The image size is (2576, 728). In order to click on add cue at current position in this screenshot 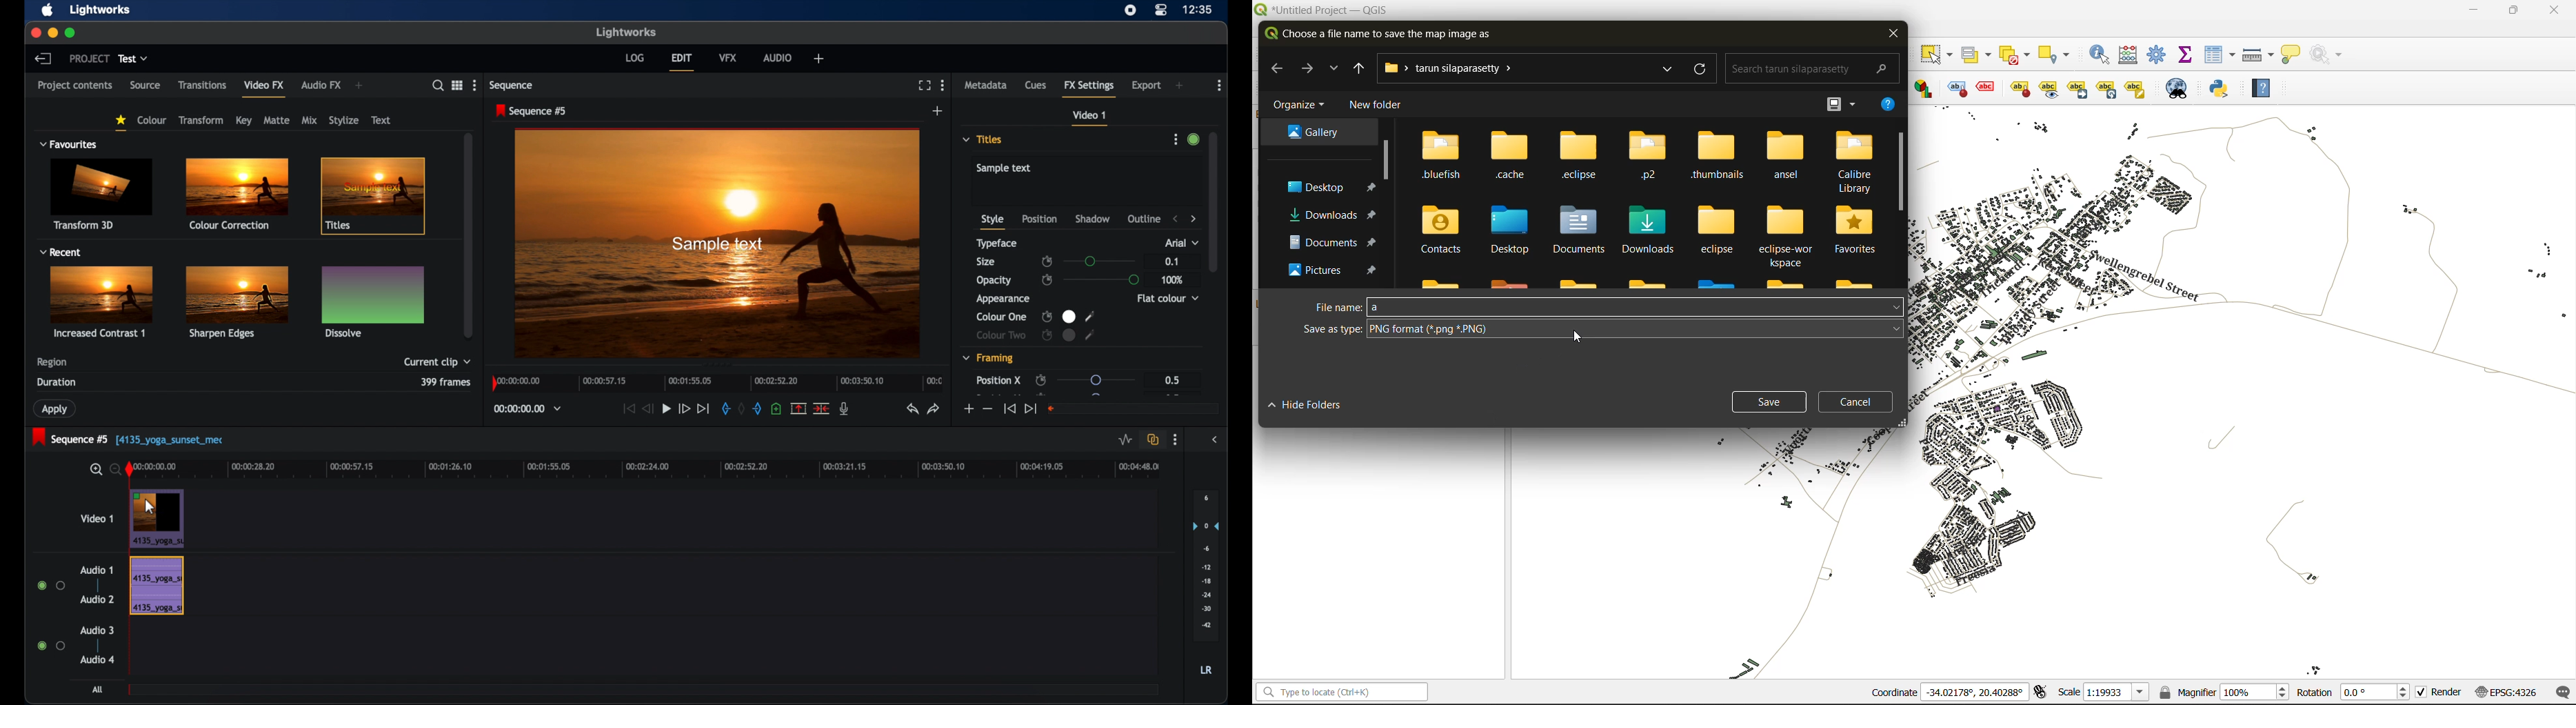, I will do `click(778, 409)`.